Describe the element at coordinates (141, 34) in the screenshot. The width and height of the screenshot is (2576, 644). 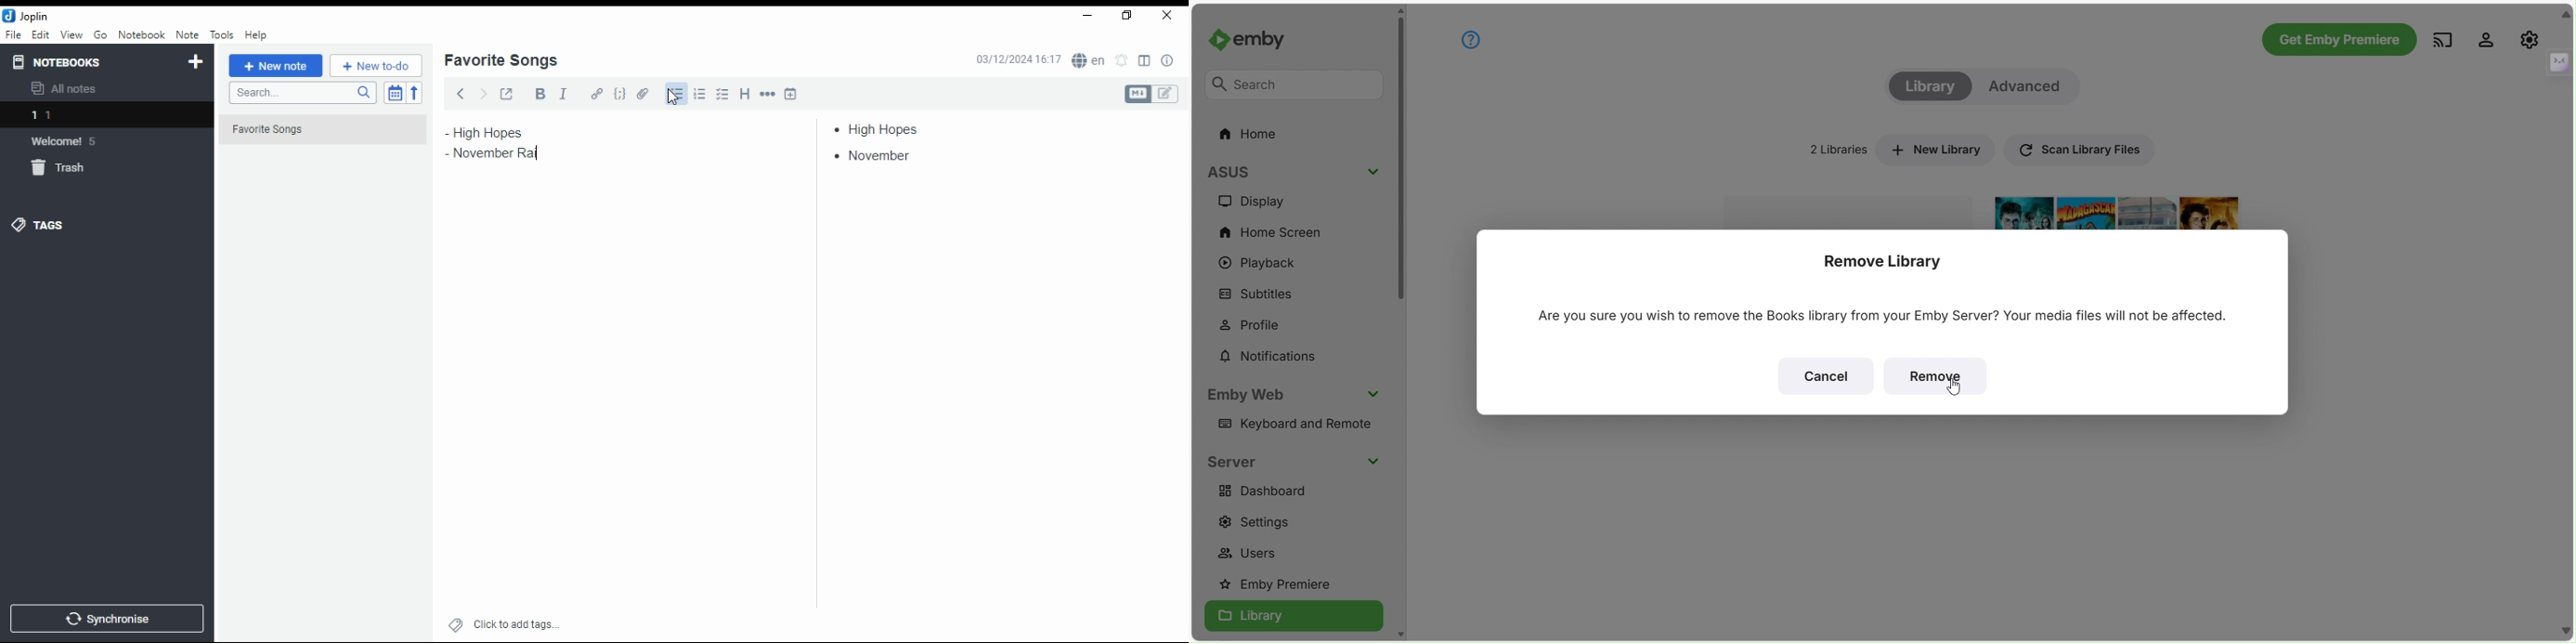
I see `notebook` at that location.